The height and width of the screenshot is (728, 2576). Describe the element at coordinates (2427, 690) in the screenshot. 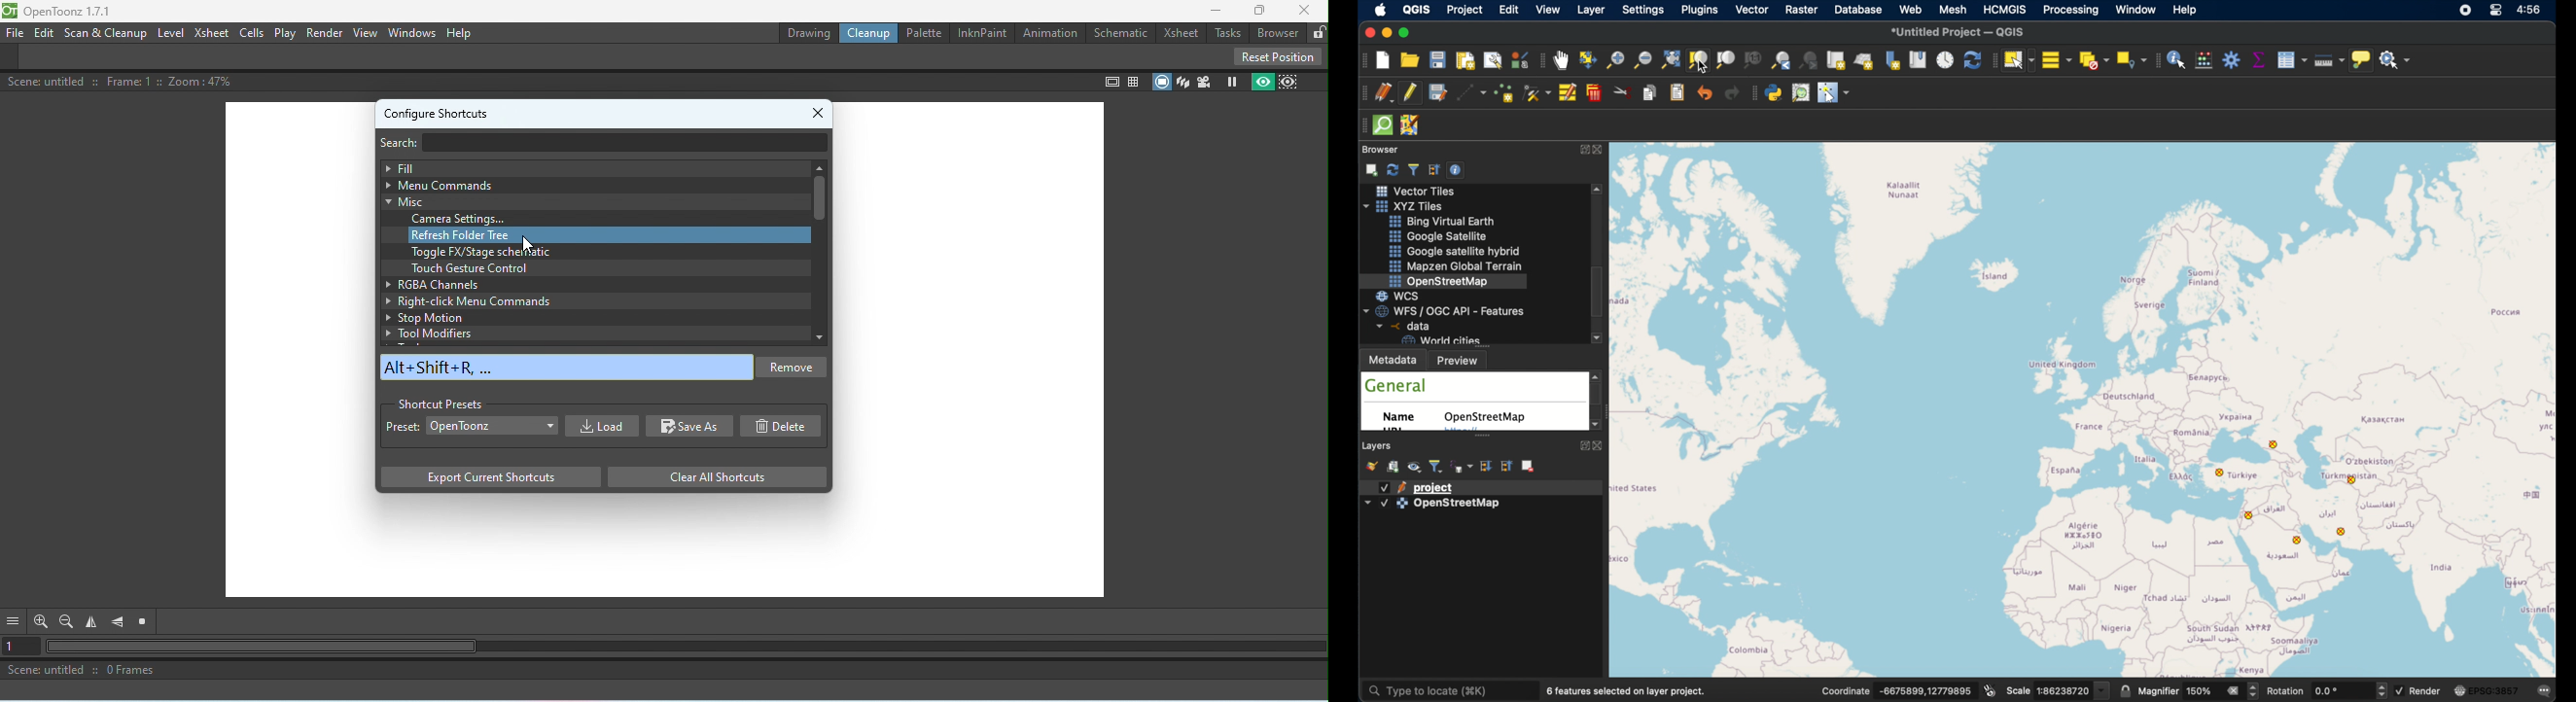

I see `render` at that location.